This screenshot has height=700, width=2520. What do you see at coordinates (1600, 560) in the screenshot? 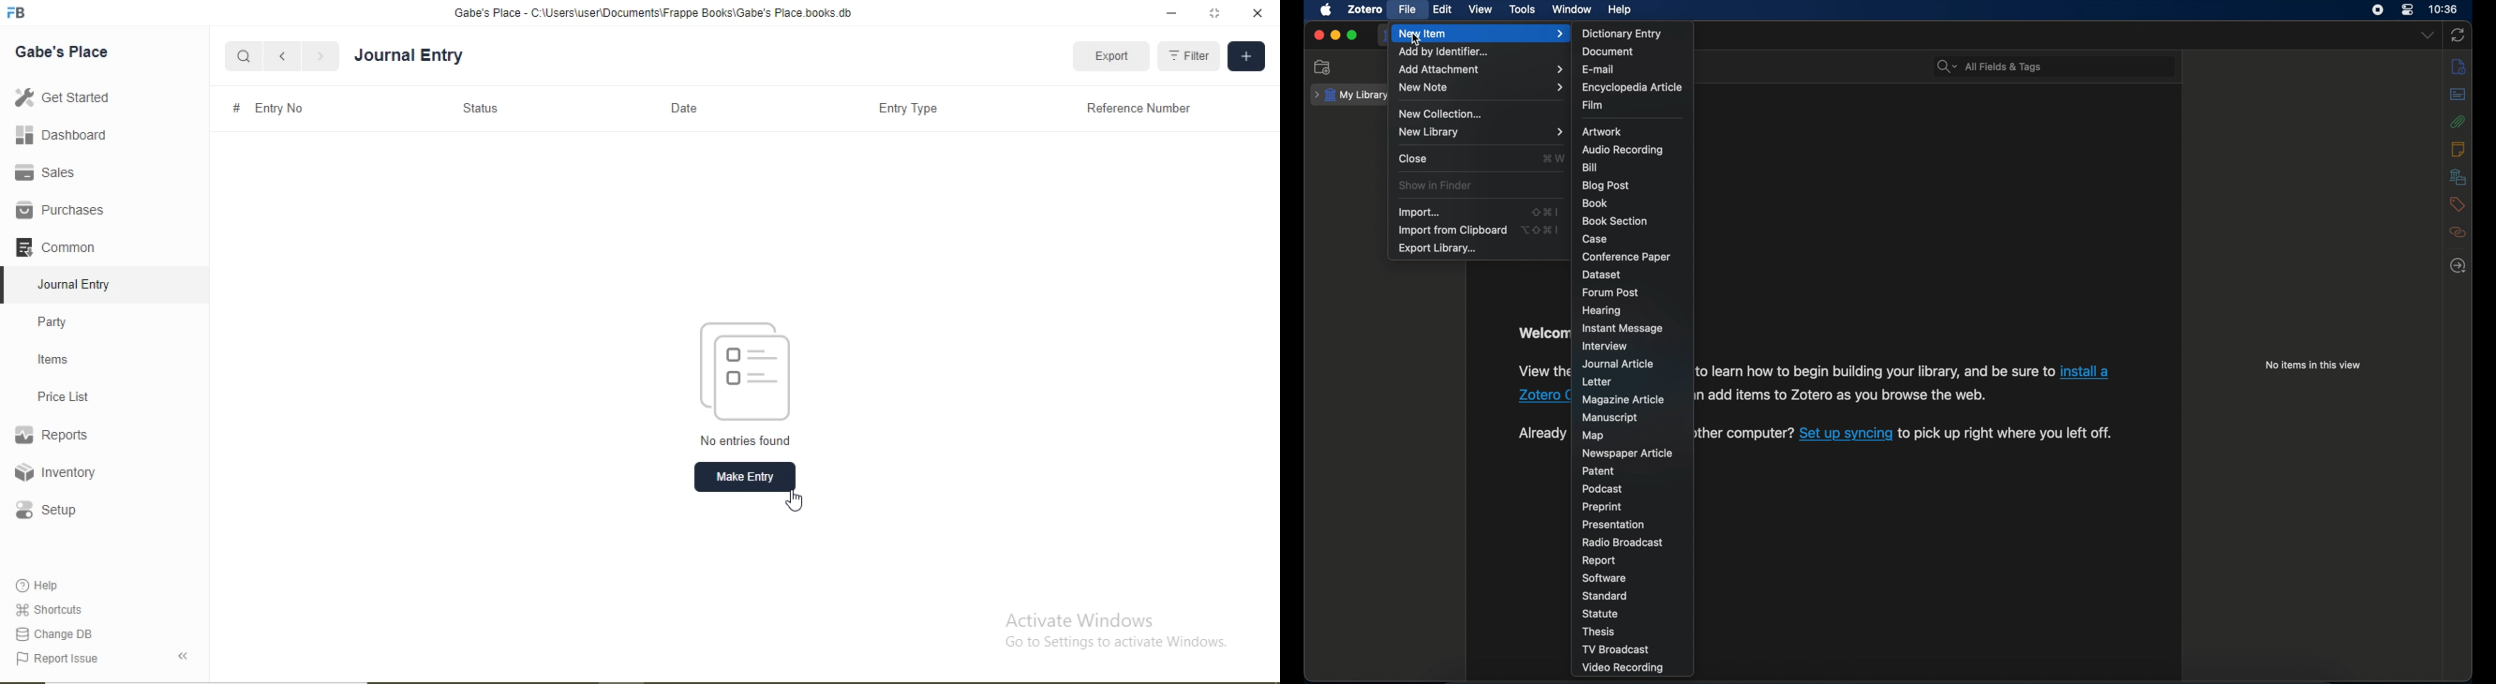
I see `report` at bounding box center [1600, 560].